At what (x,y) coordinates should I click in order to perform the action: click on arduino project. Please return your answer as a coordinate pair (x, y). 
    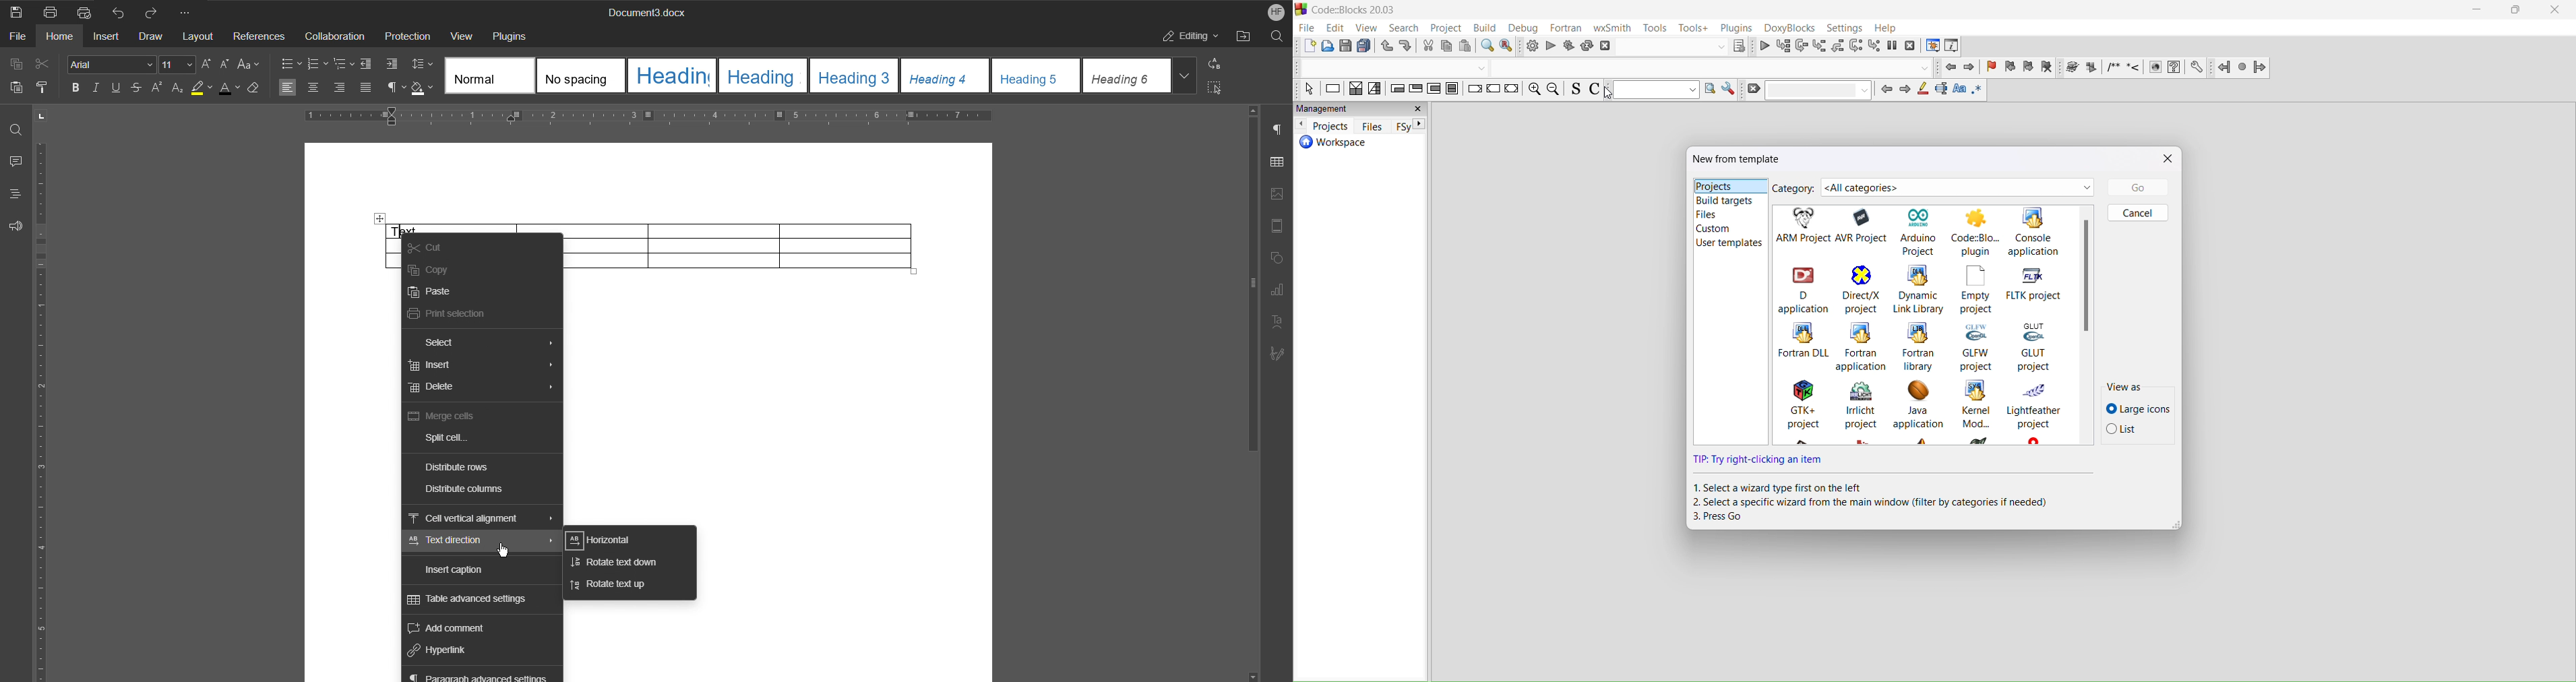
    Looking at the image, I should click on (1921, 230).